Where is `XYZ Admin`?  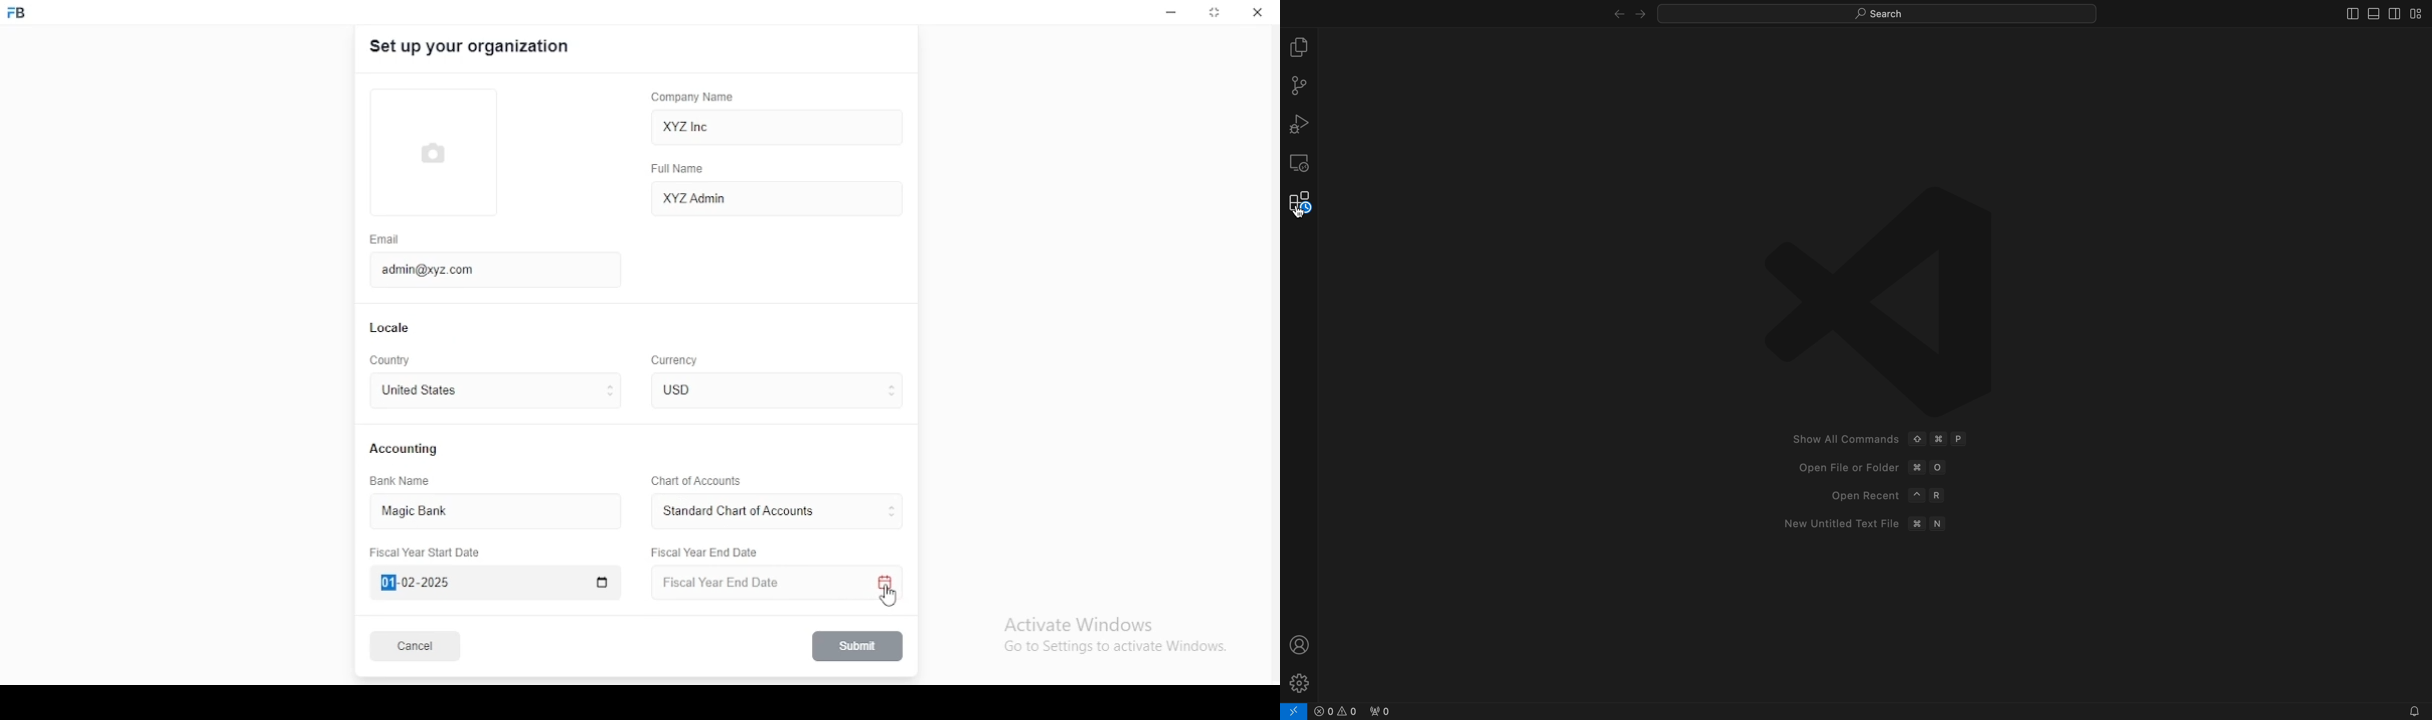
XYZ Admin is located at coordinates (777, 197).